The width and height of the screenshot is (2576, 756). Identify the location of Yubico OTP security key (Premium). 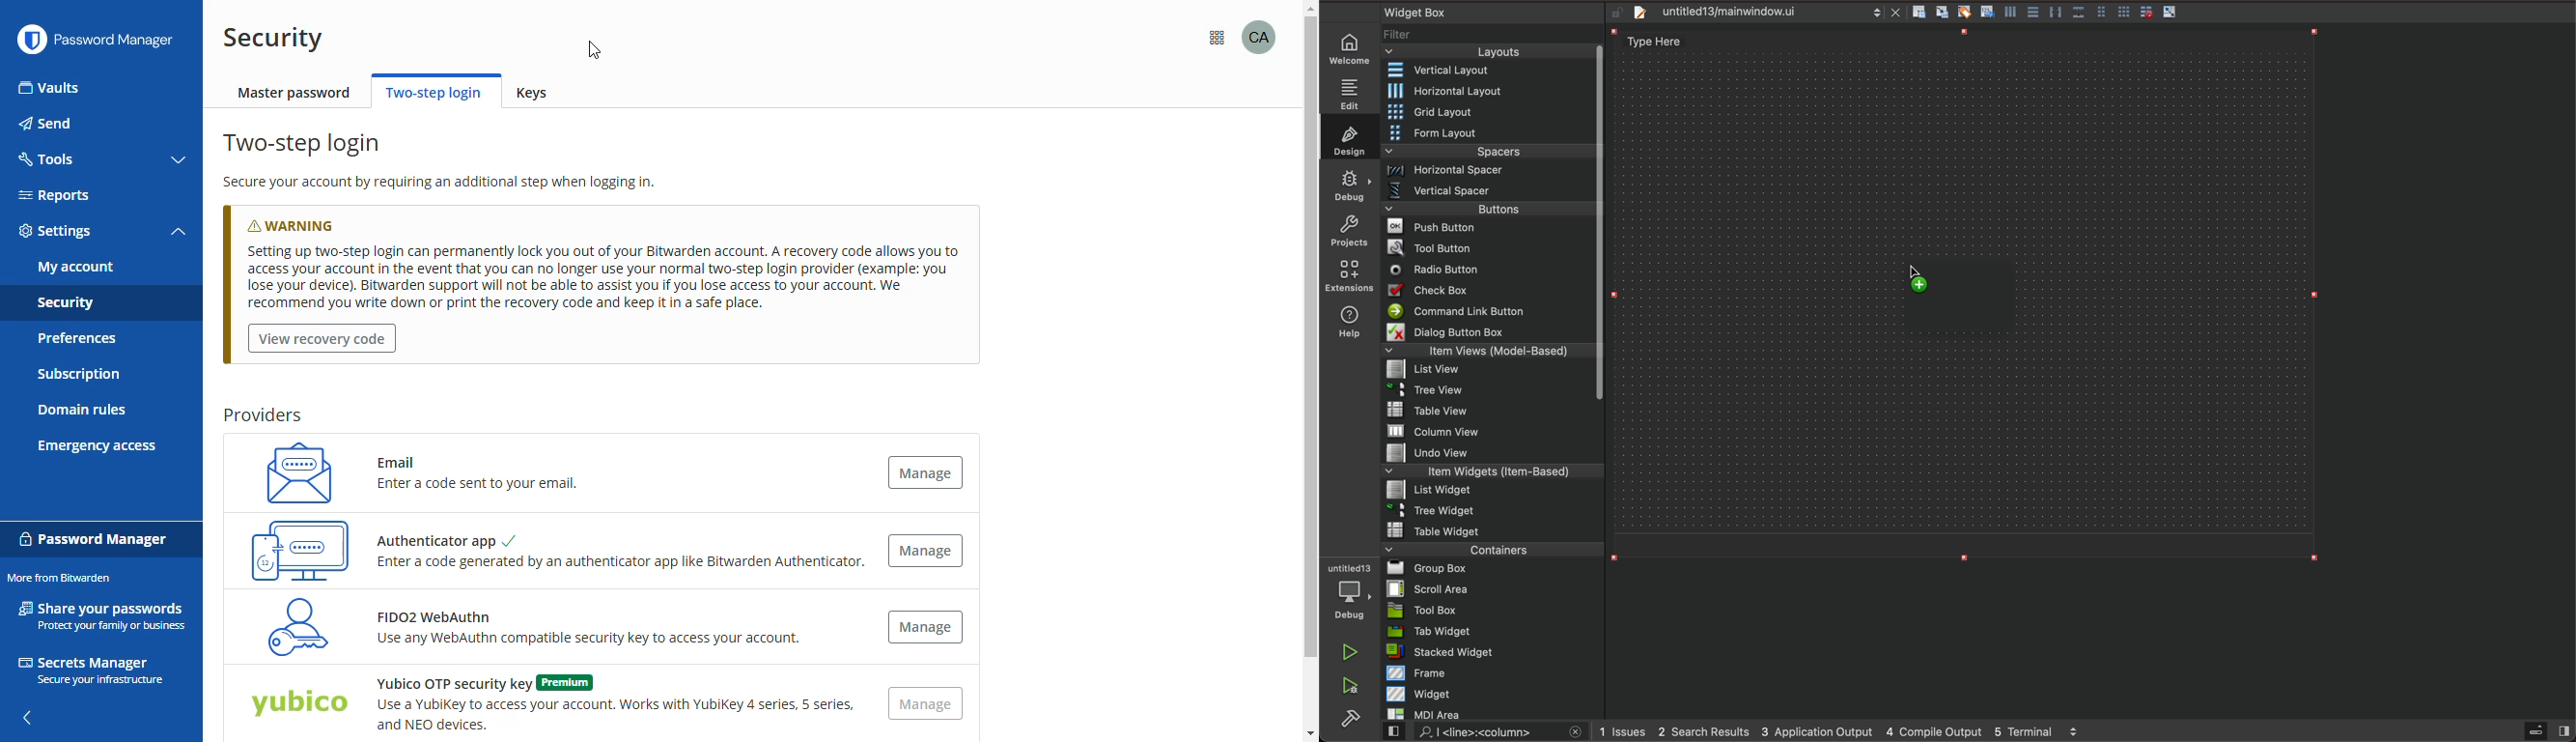
(298, 705).